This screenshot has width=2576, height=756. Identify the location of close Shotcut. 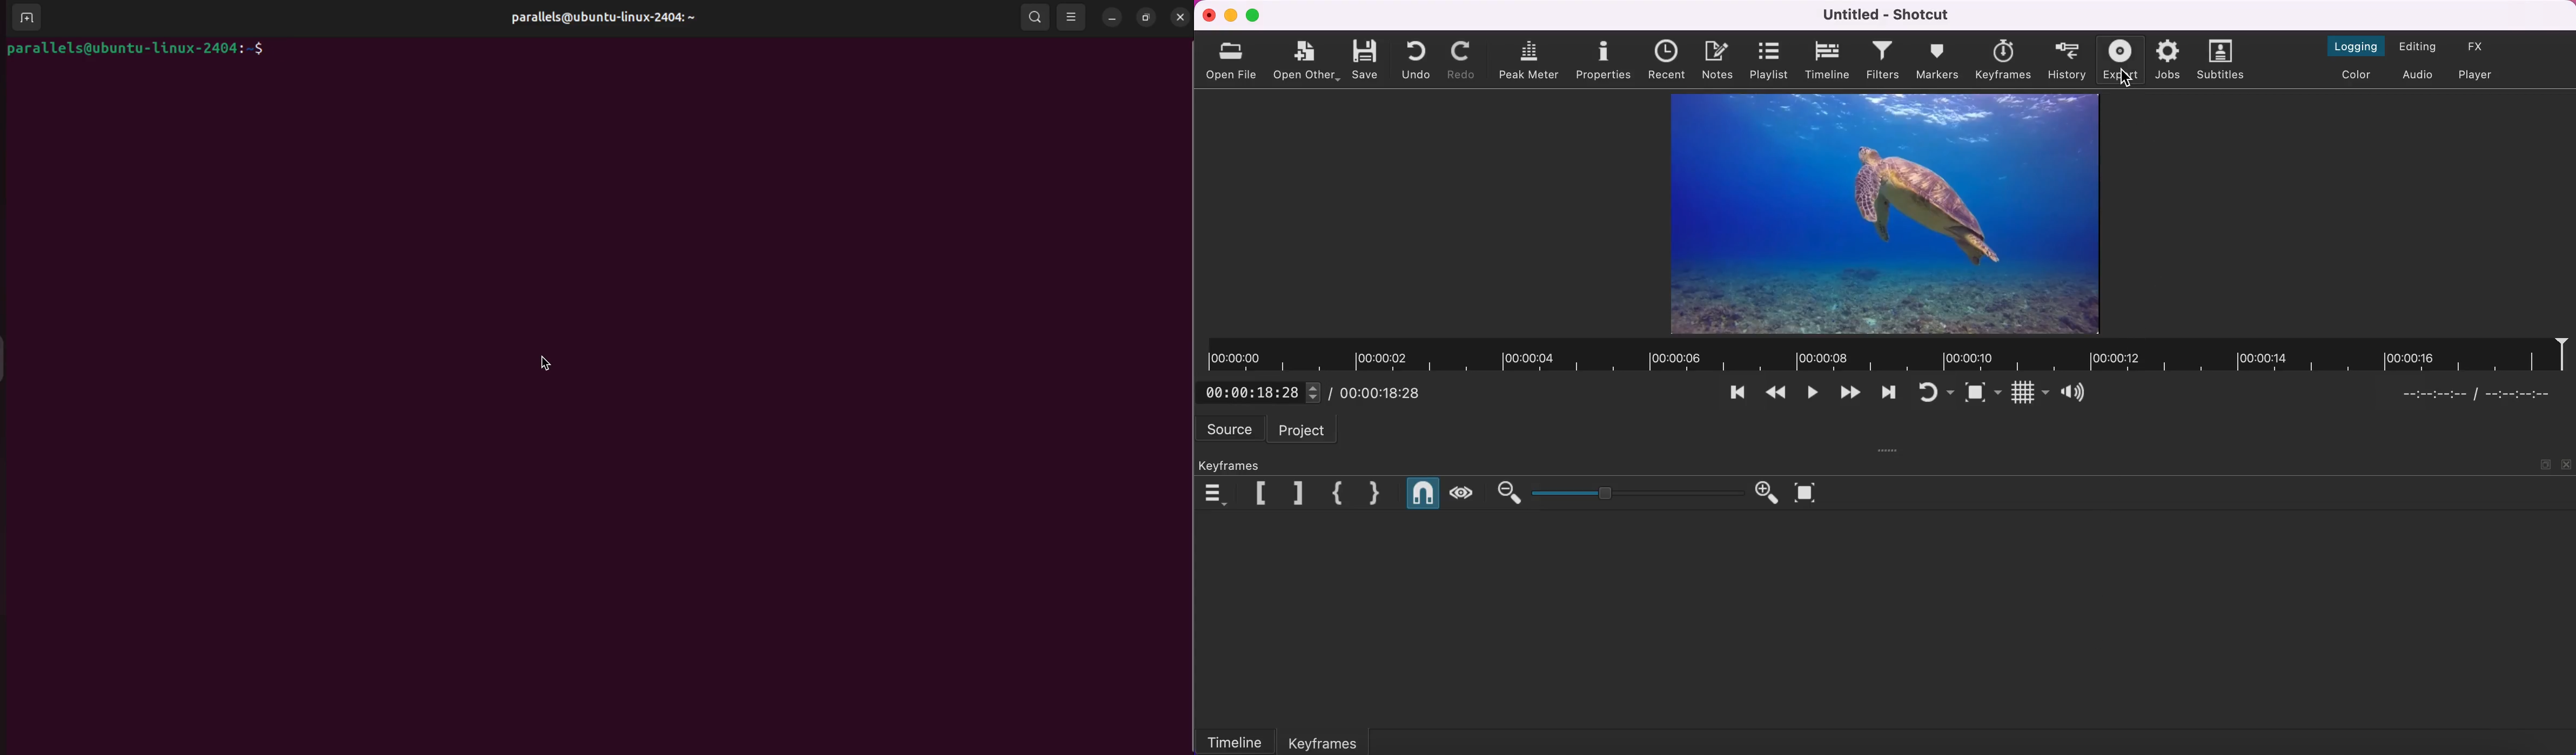
(1206, 15).